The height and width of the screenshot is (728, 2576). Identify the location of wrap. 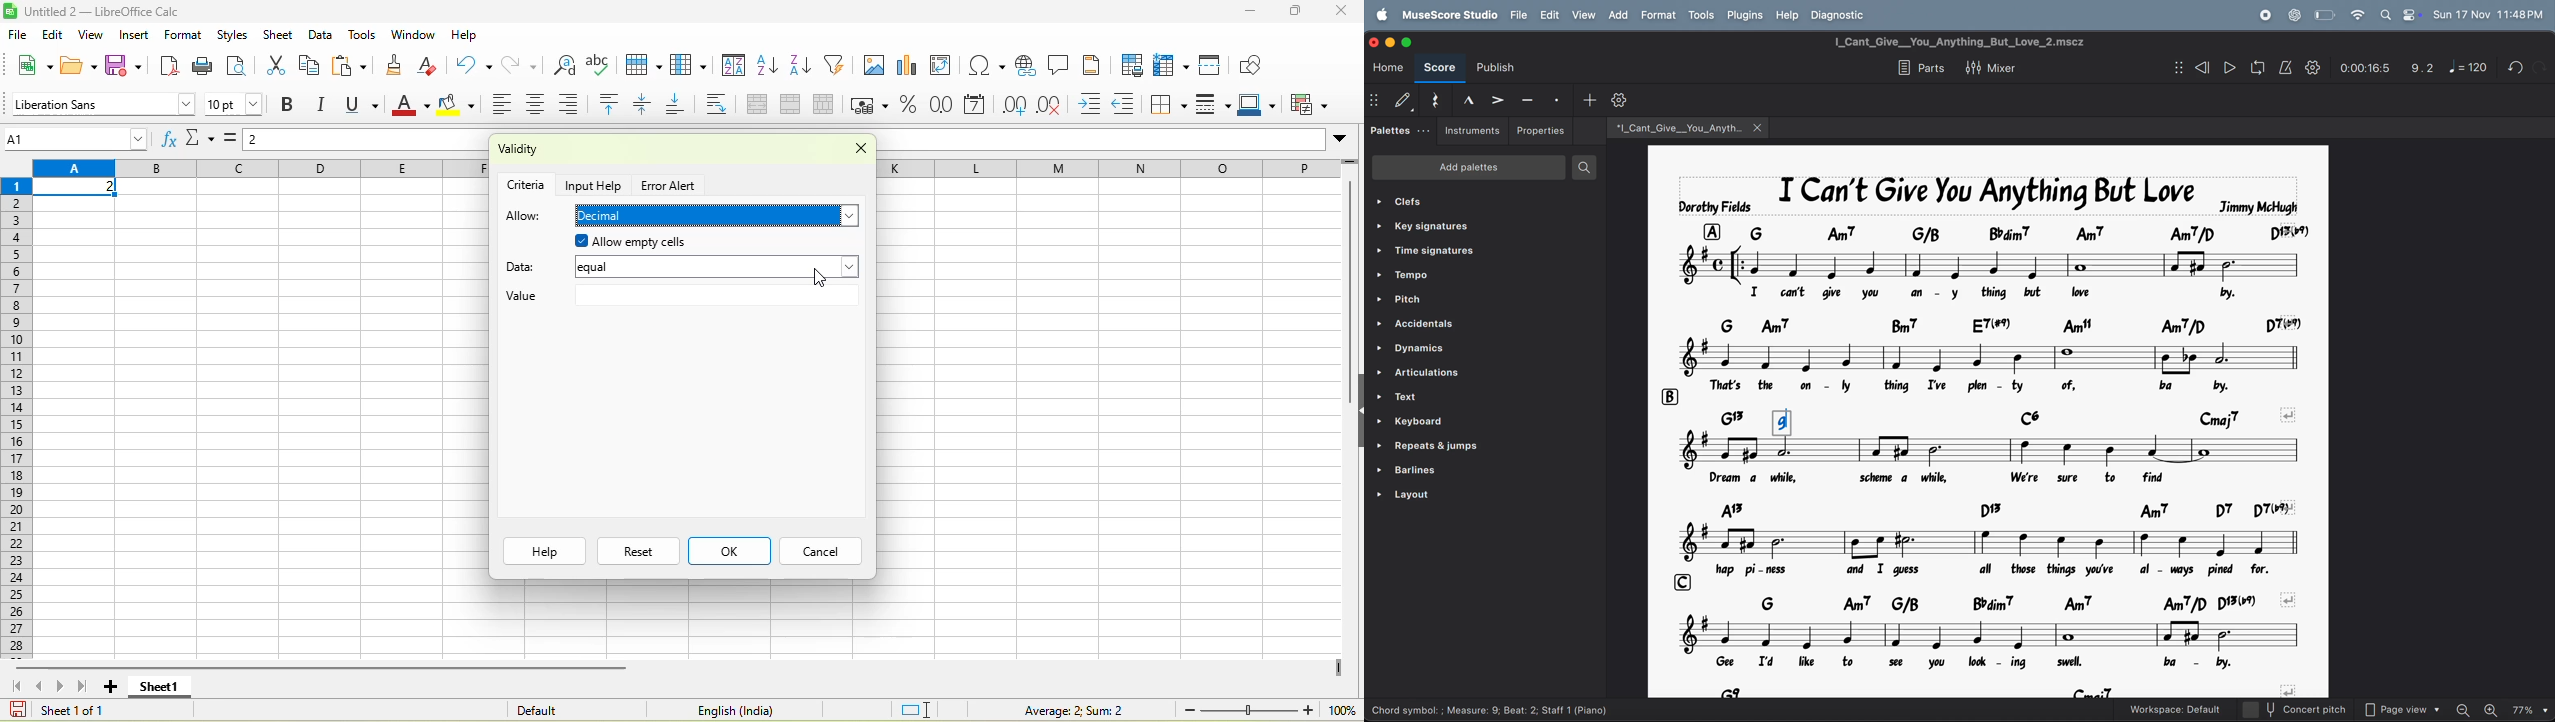
(723, 105).